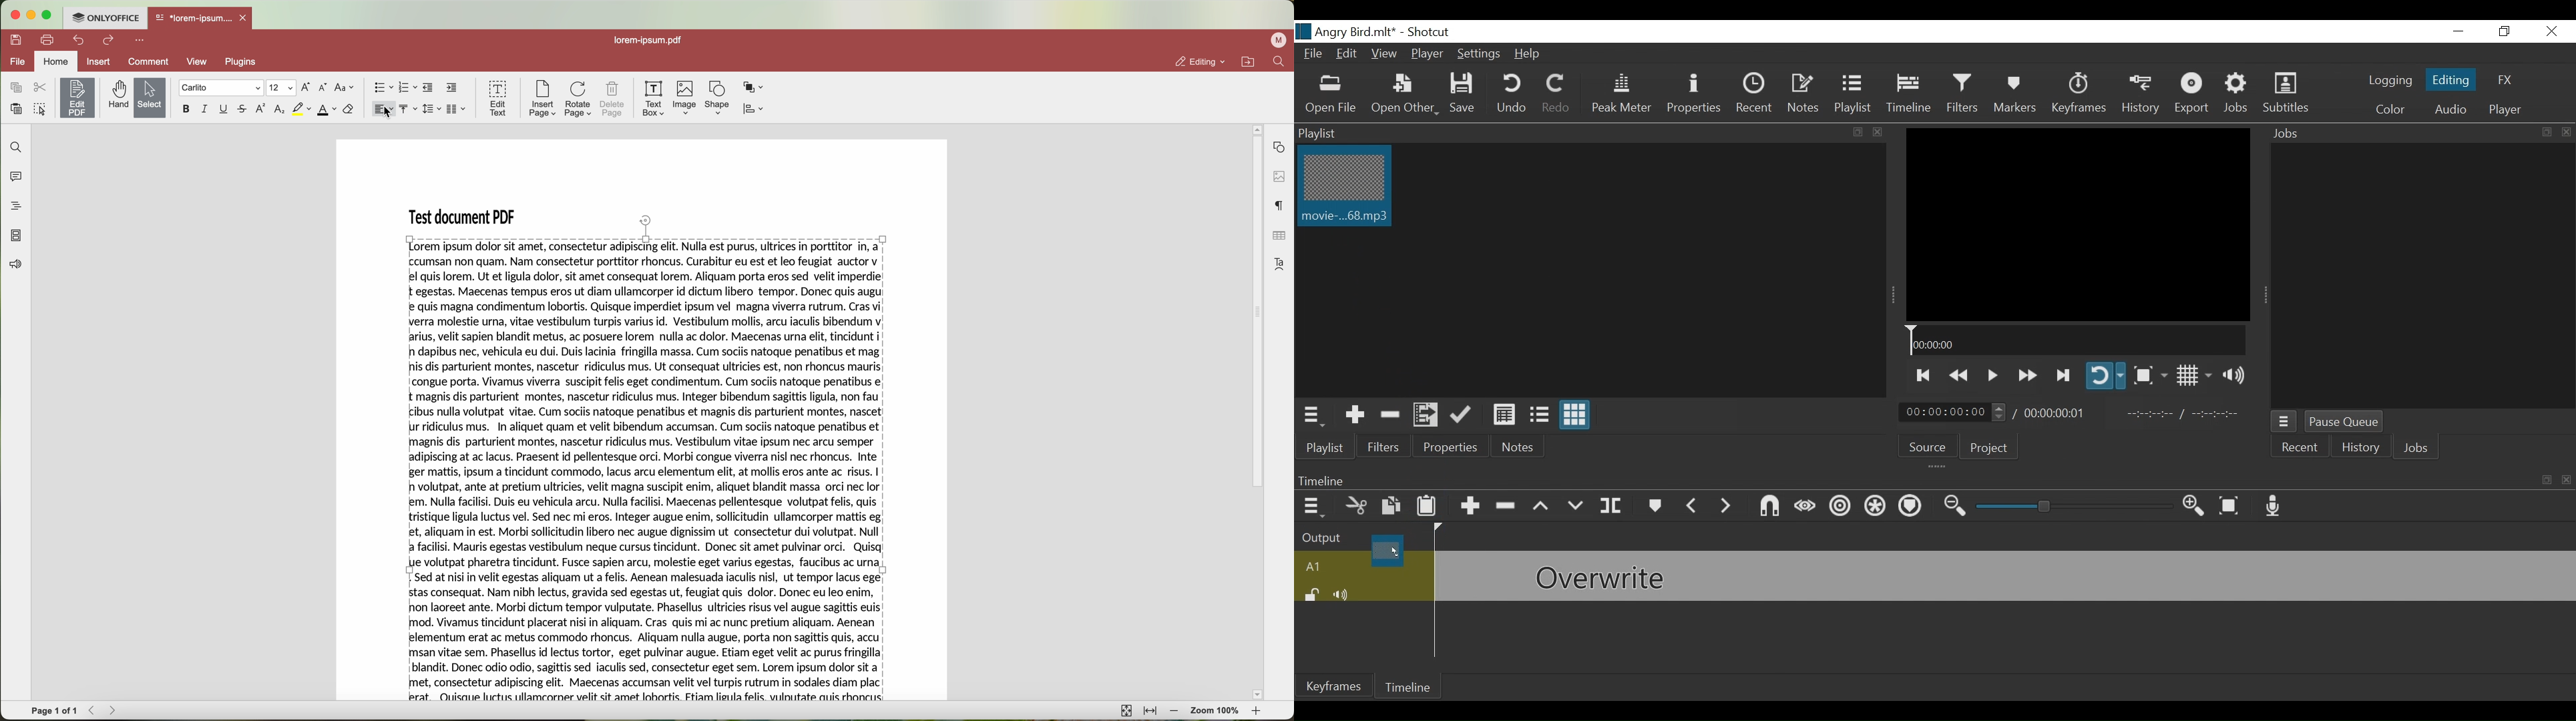 The width and height of the screenshot is (2576, 728). What do you see at coordinates (654, 100) in the screenshot?
I see `text box` at bounding box center [654, 100].